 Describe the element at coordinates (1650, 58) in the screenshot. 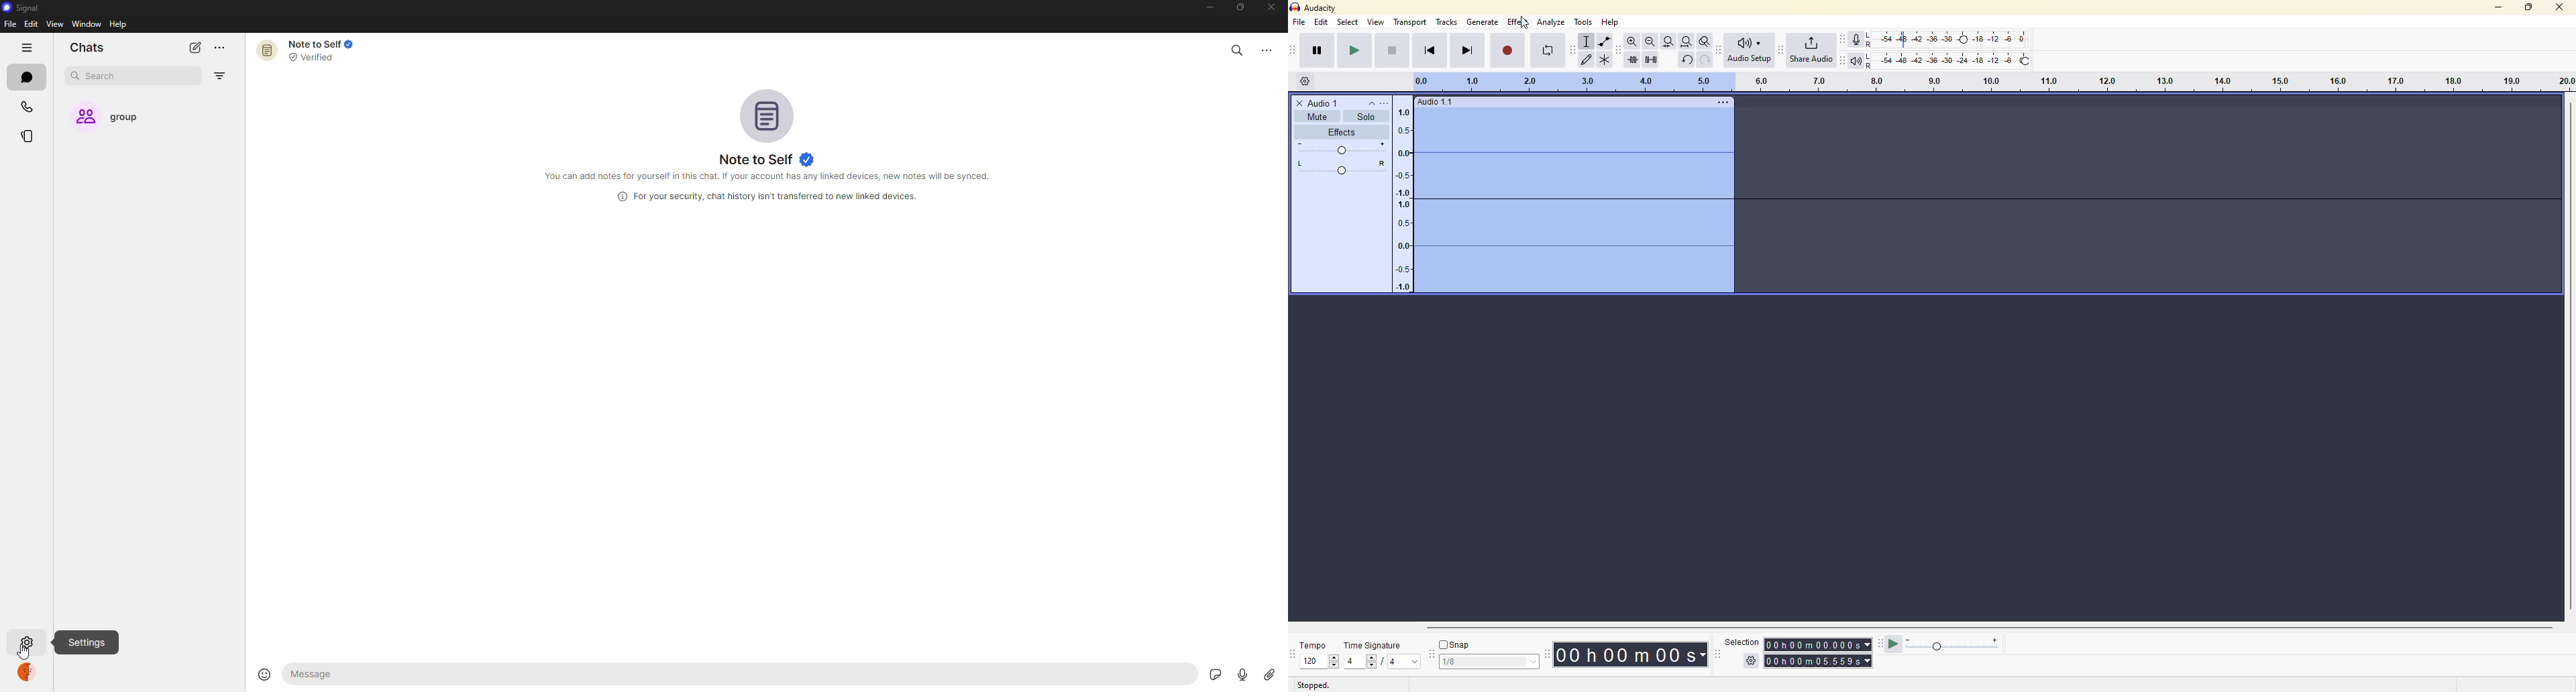

I see `silence audio selection` at that location.